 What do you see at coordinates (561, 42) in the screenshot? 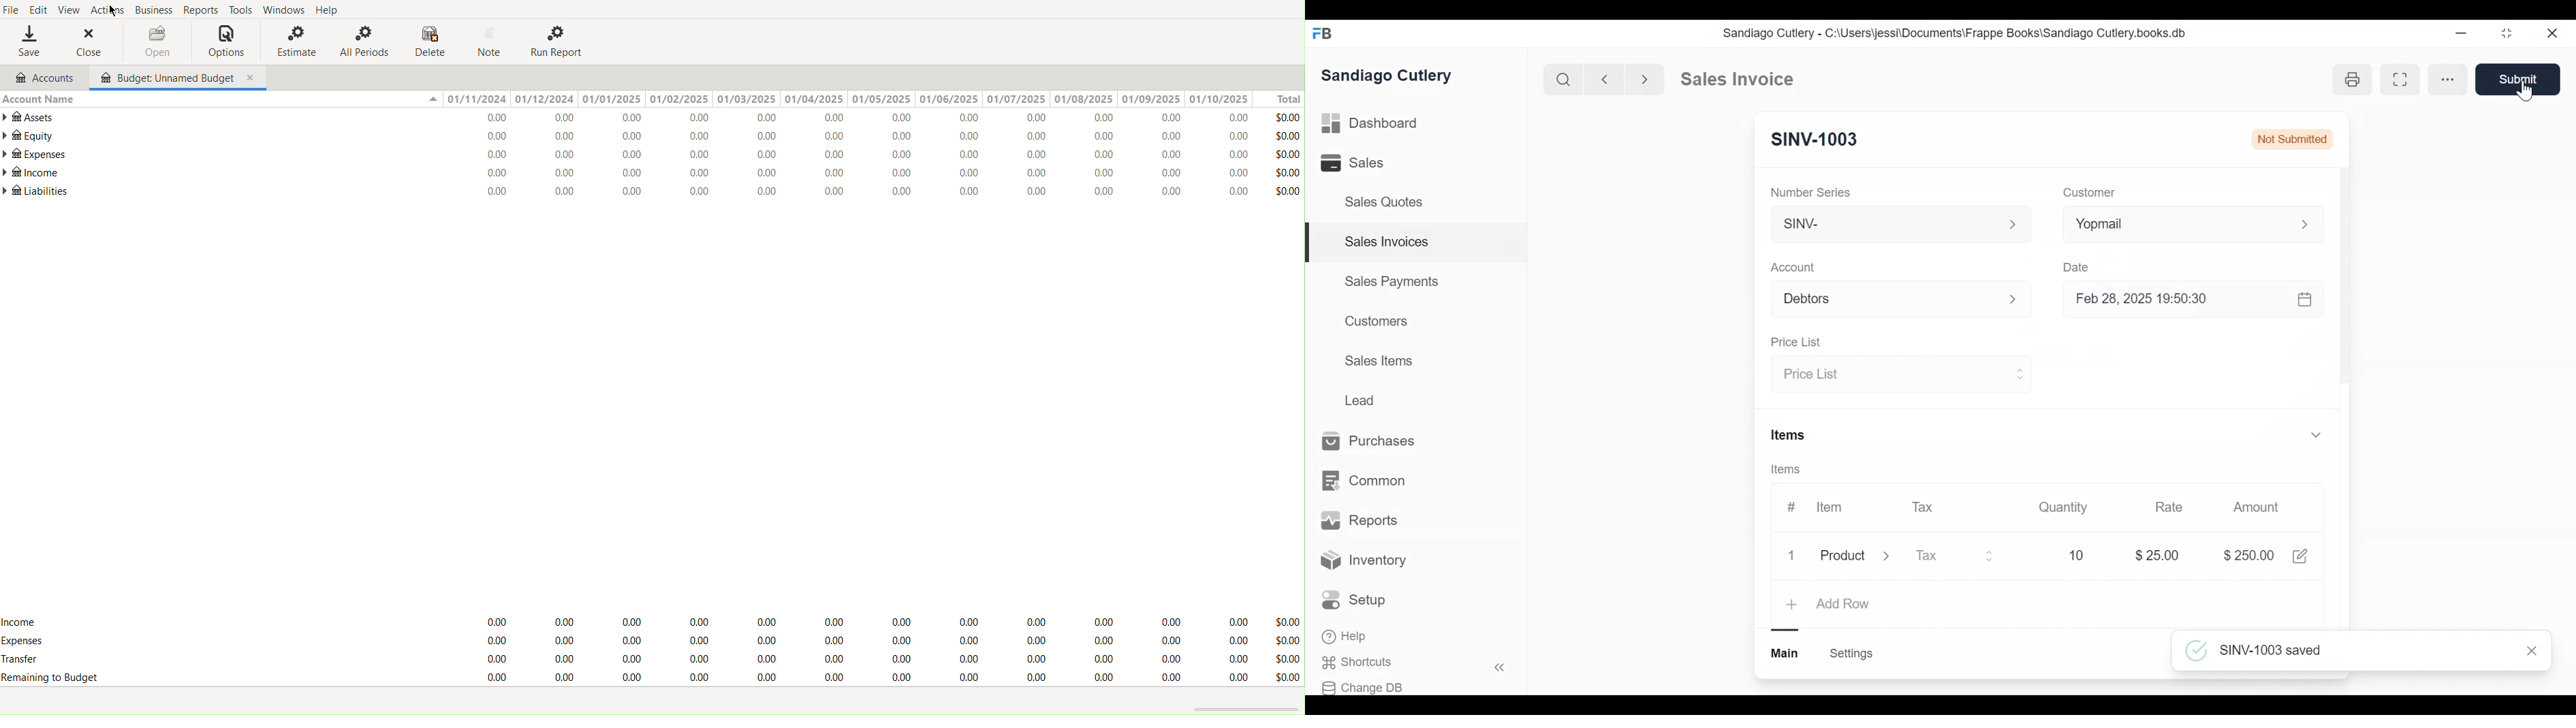
I see `Run Report` at bounding box center [561, 42].